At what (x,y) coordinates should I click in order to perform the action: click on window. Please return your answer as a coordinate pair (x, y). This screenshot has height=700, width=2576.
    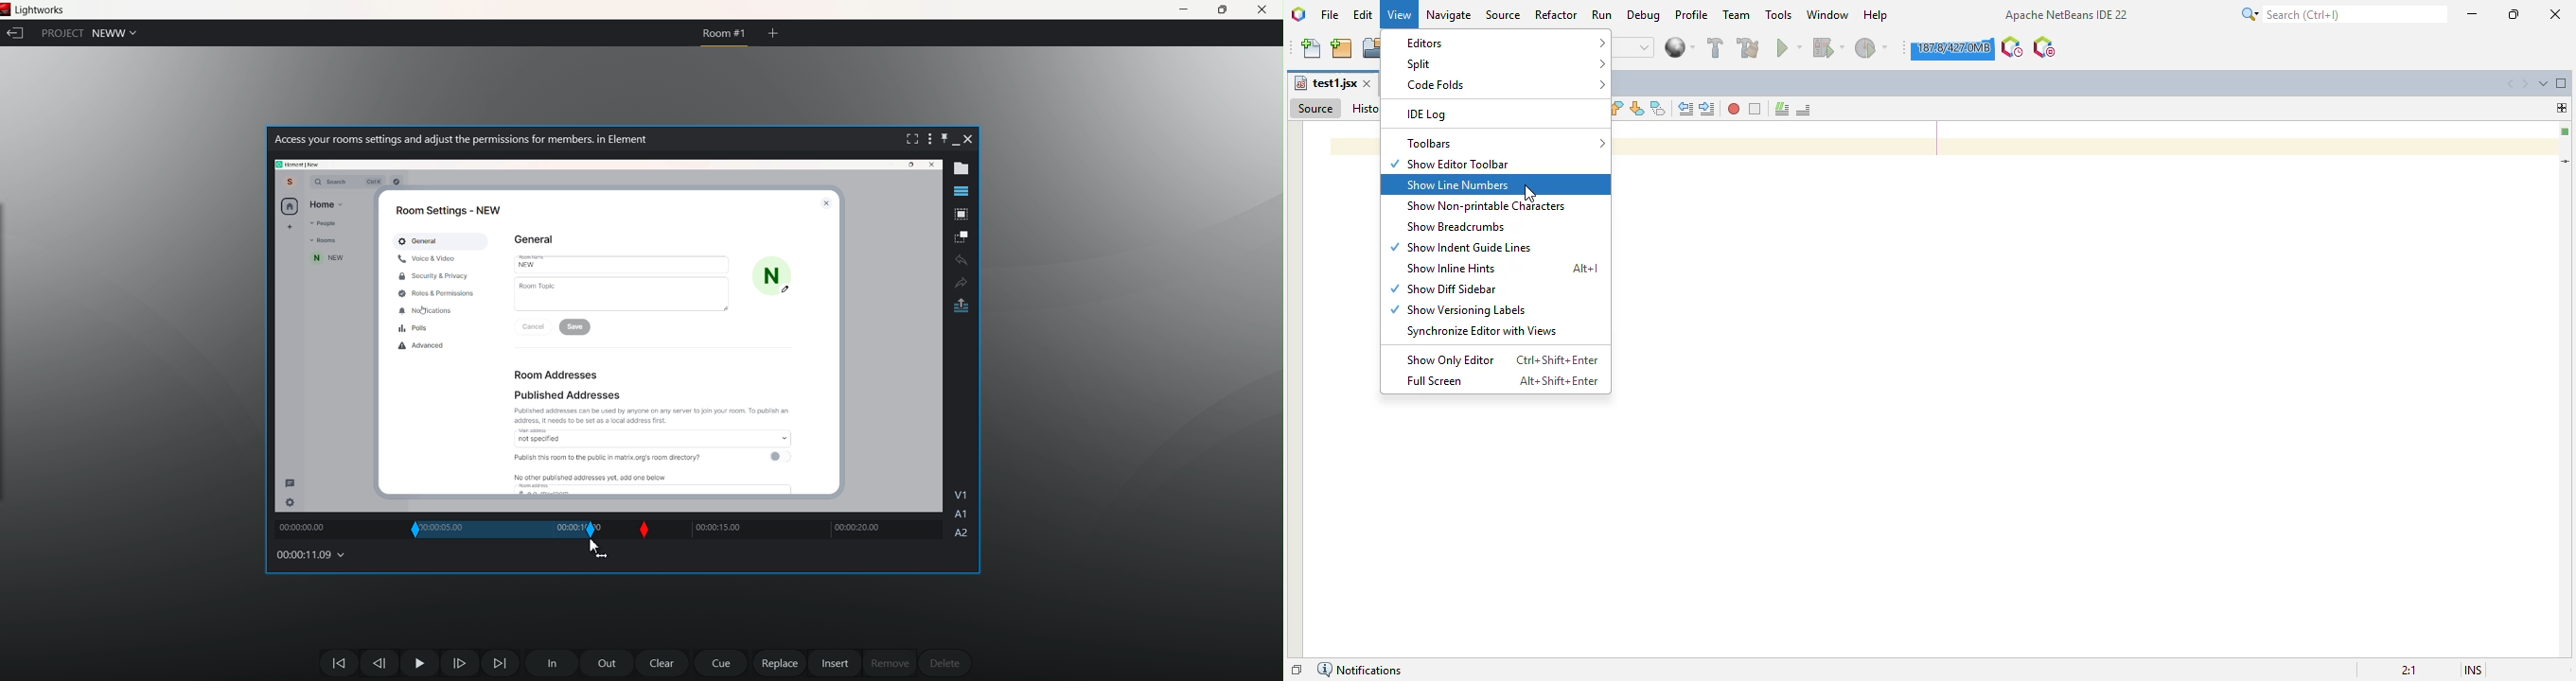
    Looking at the image, I should click on (1827, 13).